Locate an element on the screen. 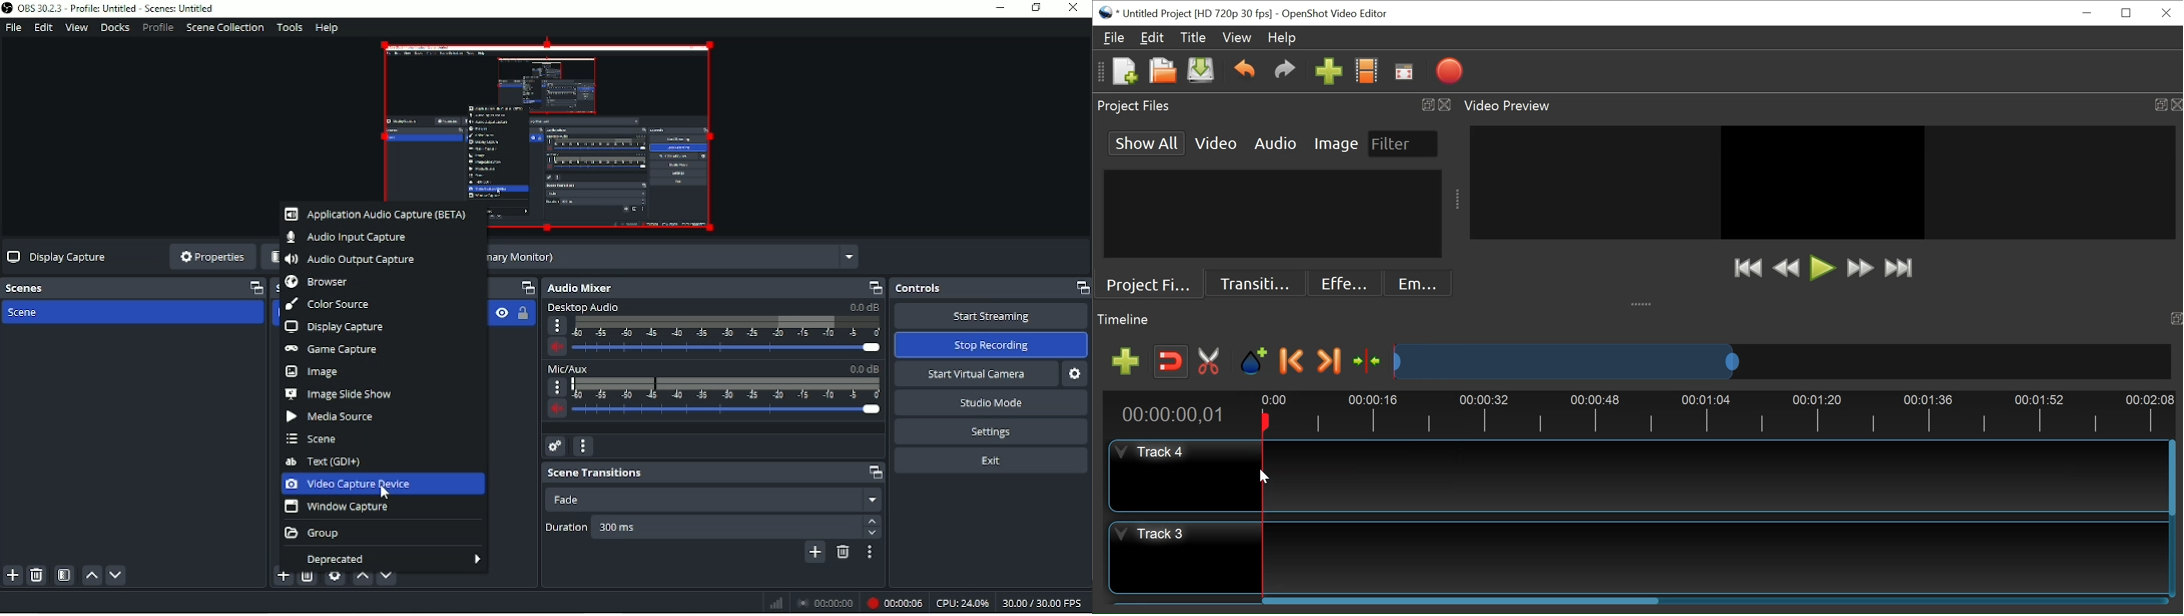  minimize is located at coordinates (2086, 13).